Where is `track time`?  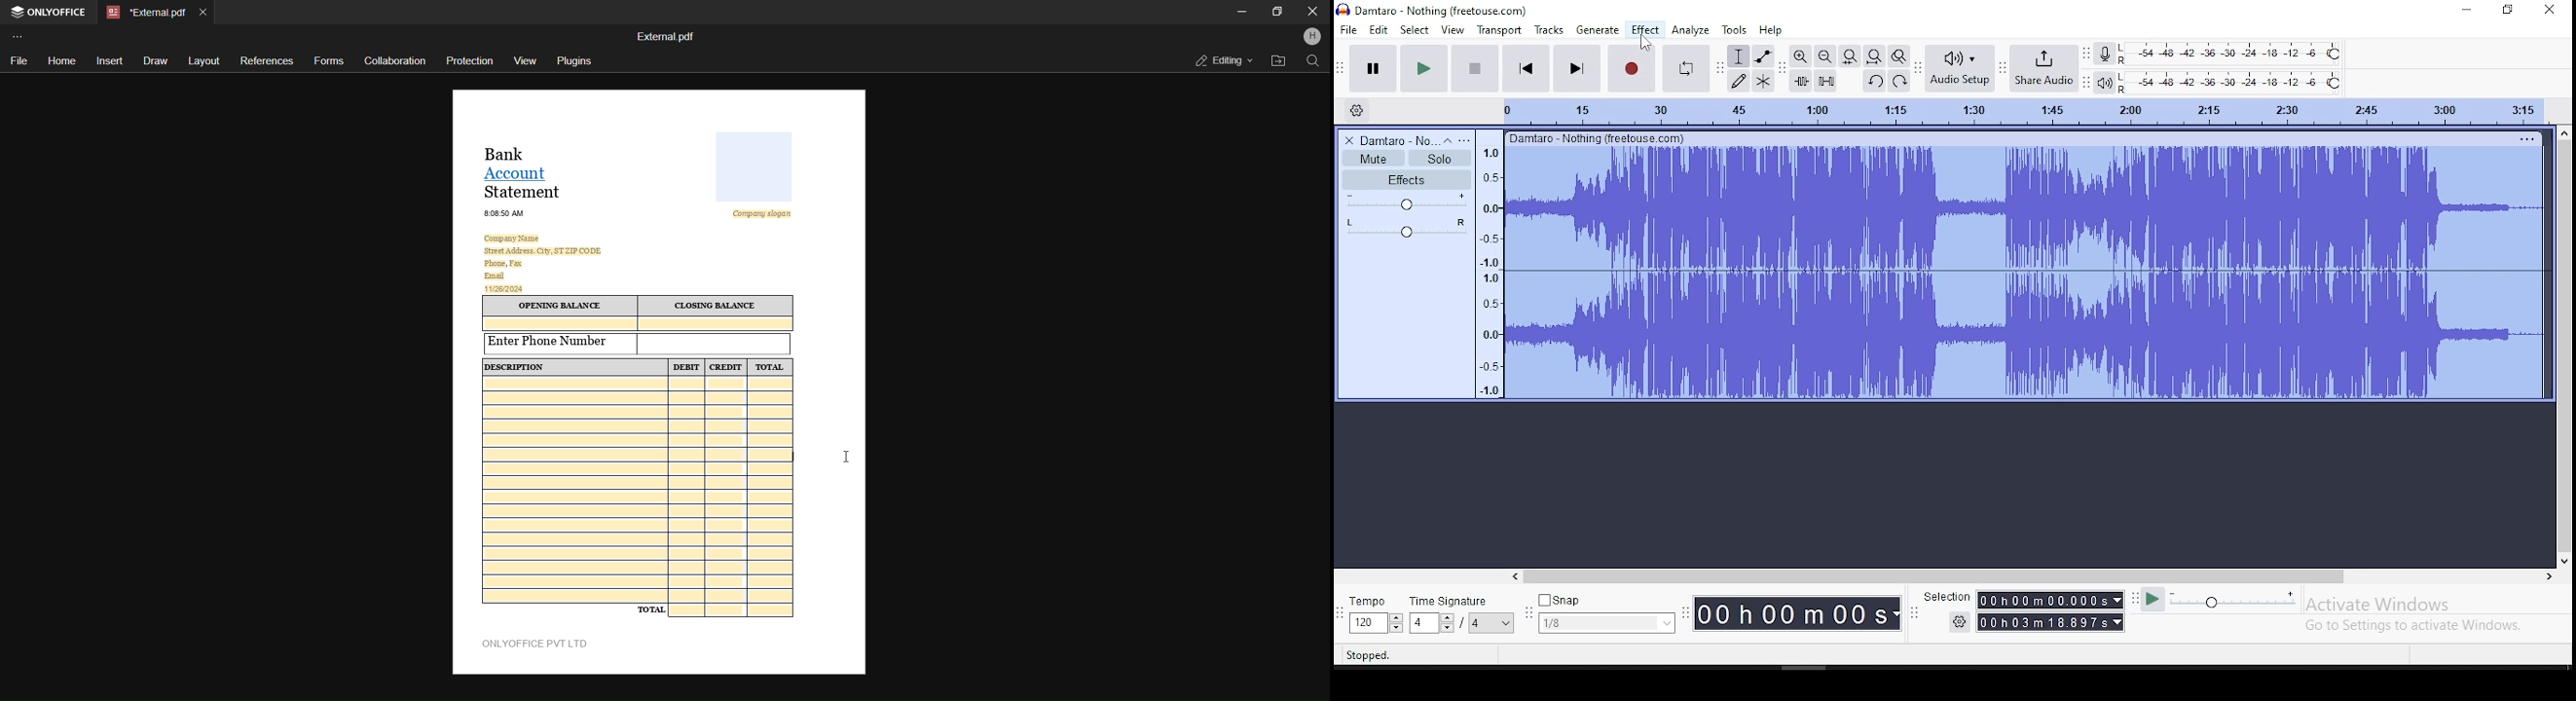
track time is located at coordinates (2022, 109).